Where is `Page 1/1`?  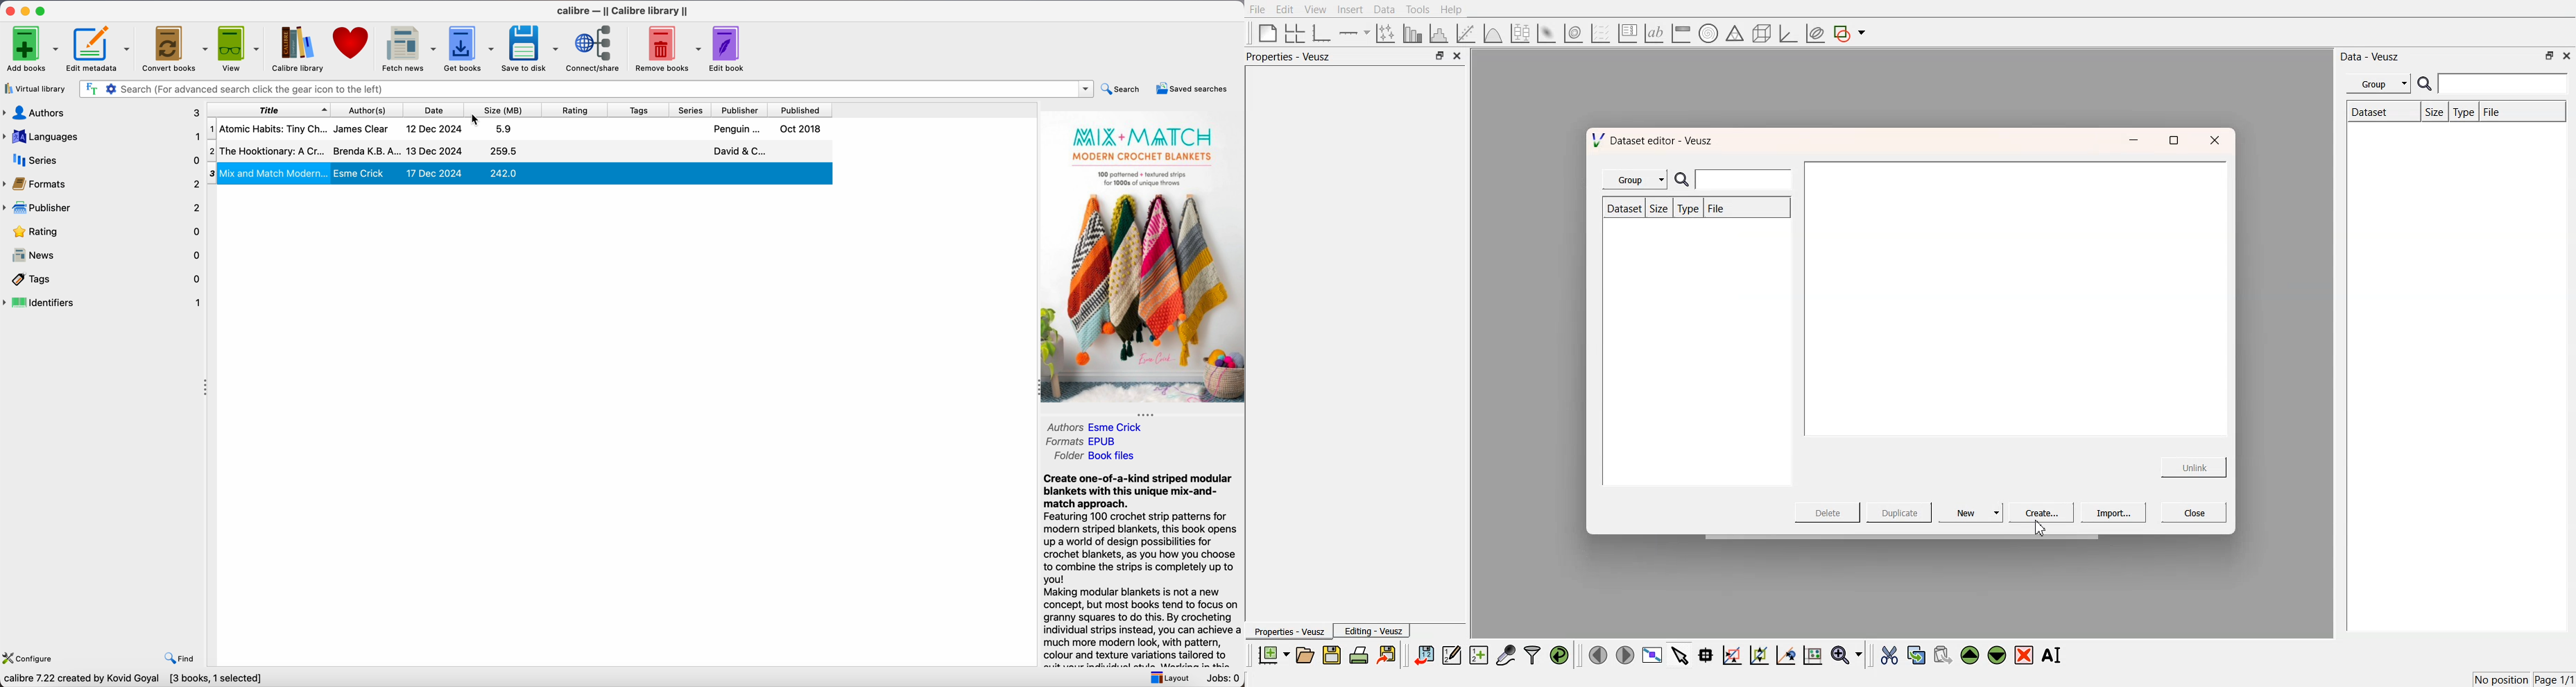 Page 1/1 is located at coordinates (2555, 680).